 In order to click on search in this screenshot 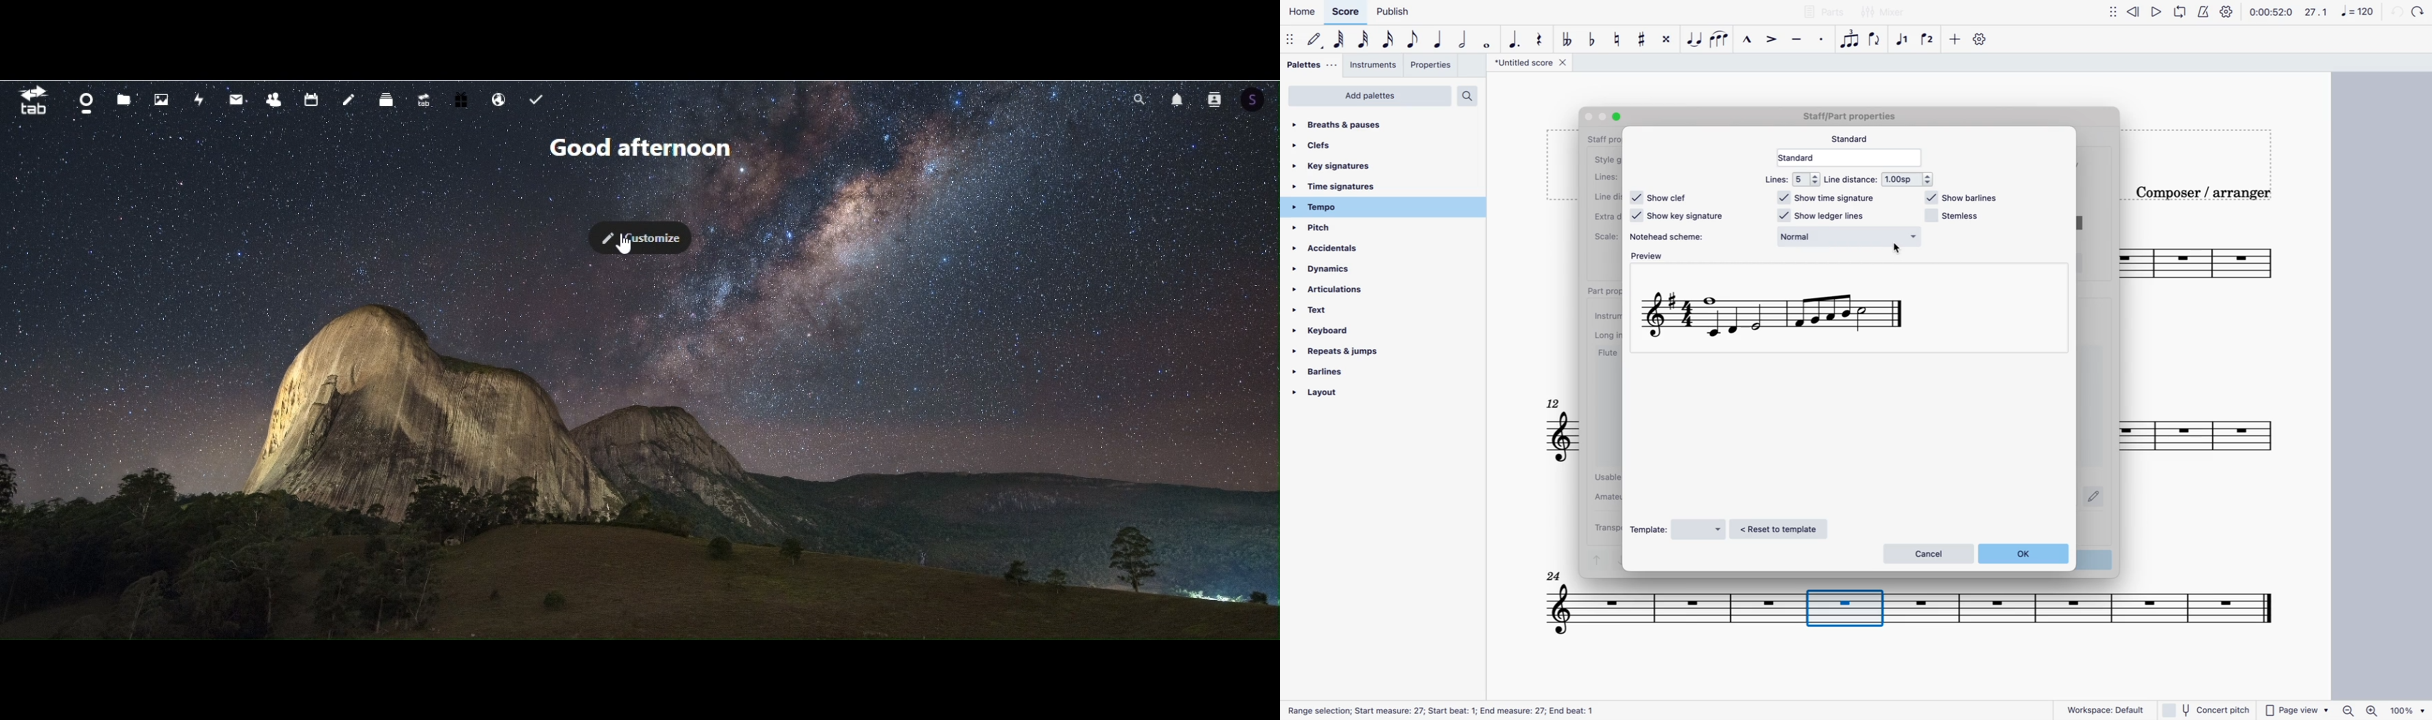, I will do `click(1474, 97)`.